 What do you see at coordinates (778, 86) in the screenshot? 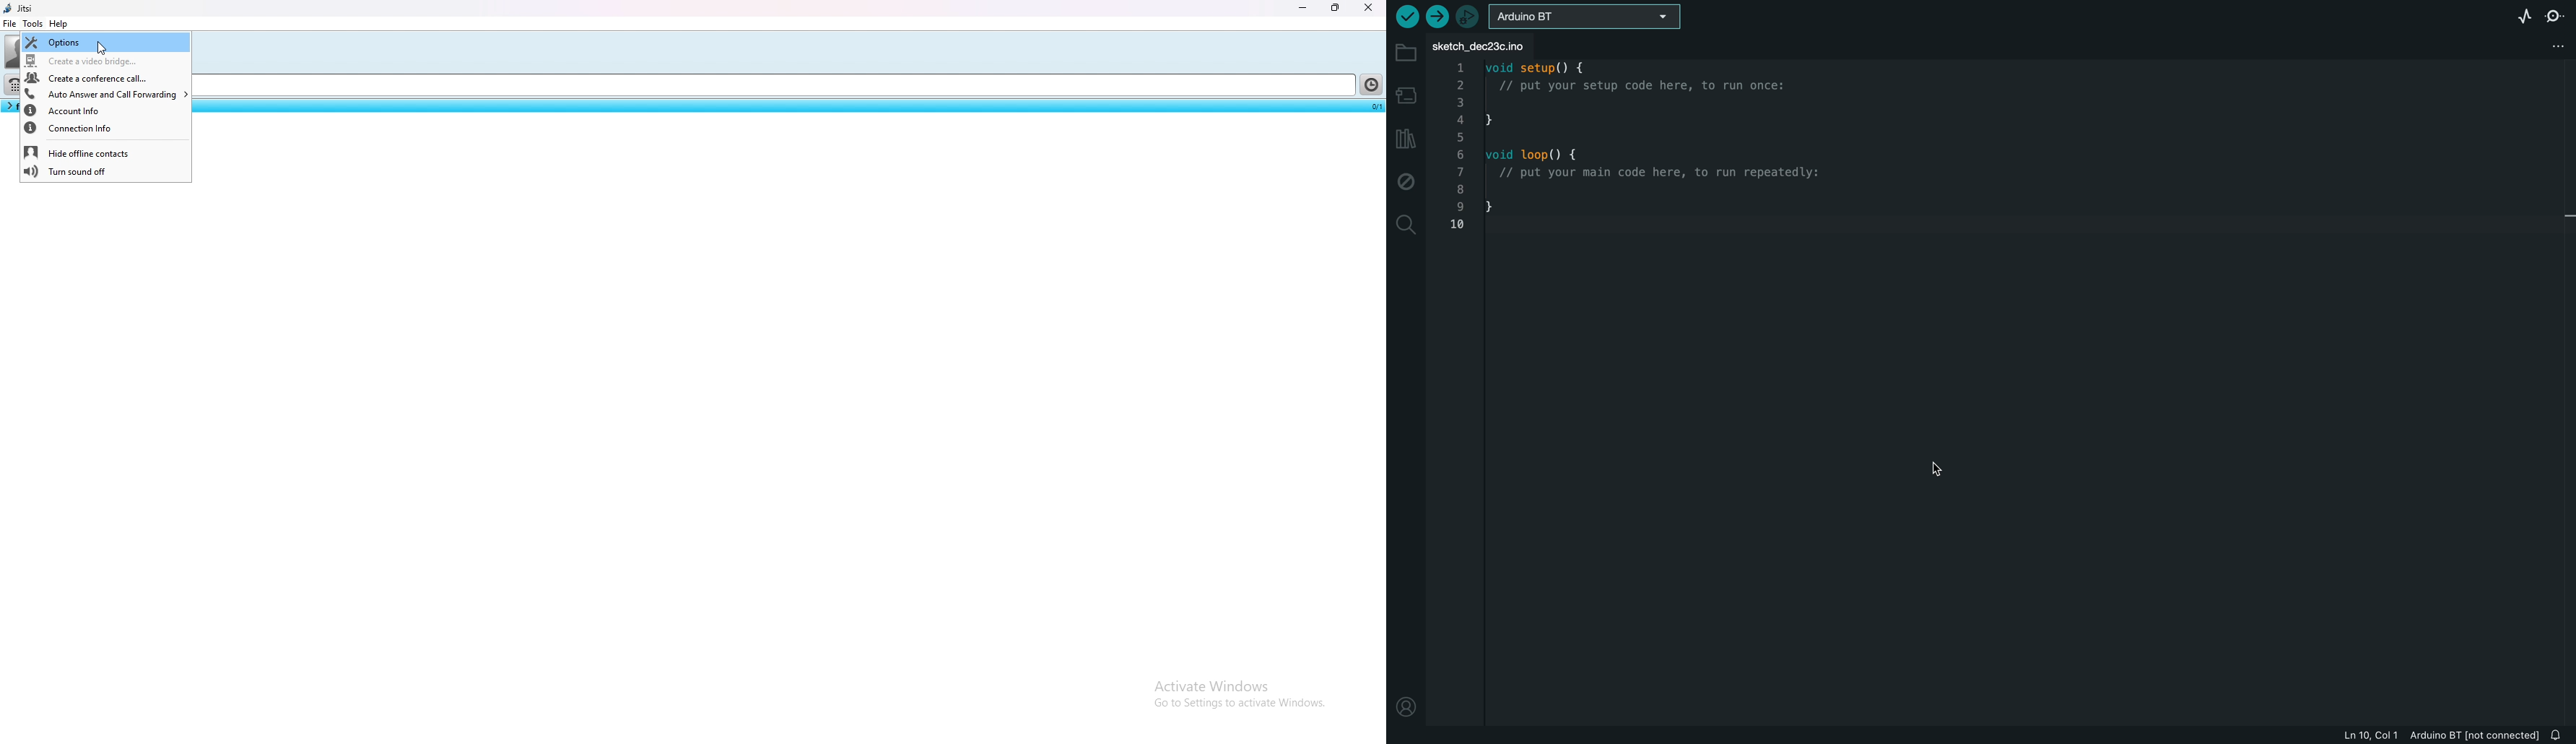
I see `search bar` at bounding box center [778, 86].